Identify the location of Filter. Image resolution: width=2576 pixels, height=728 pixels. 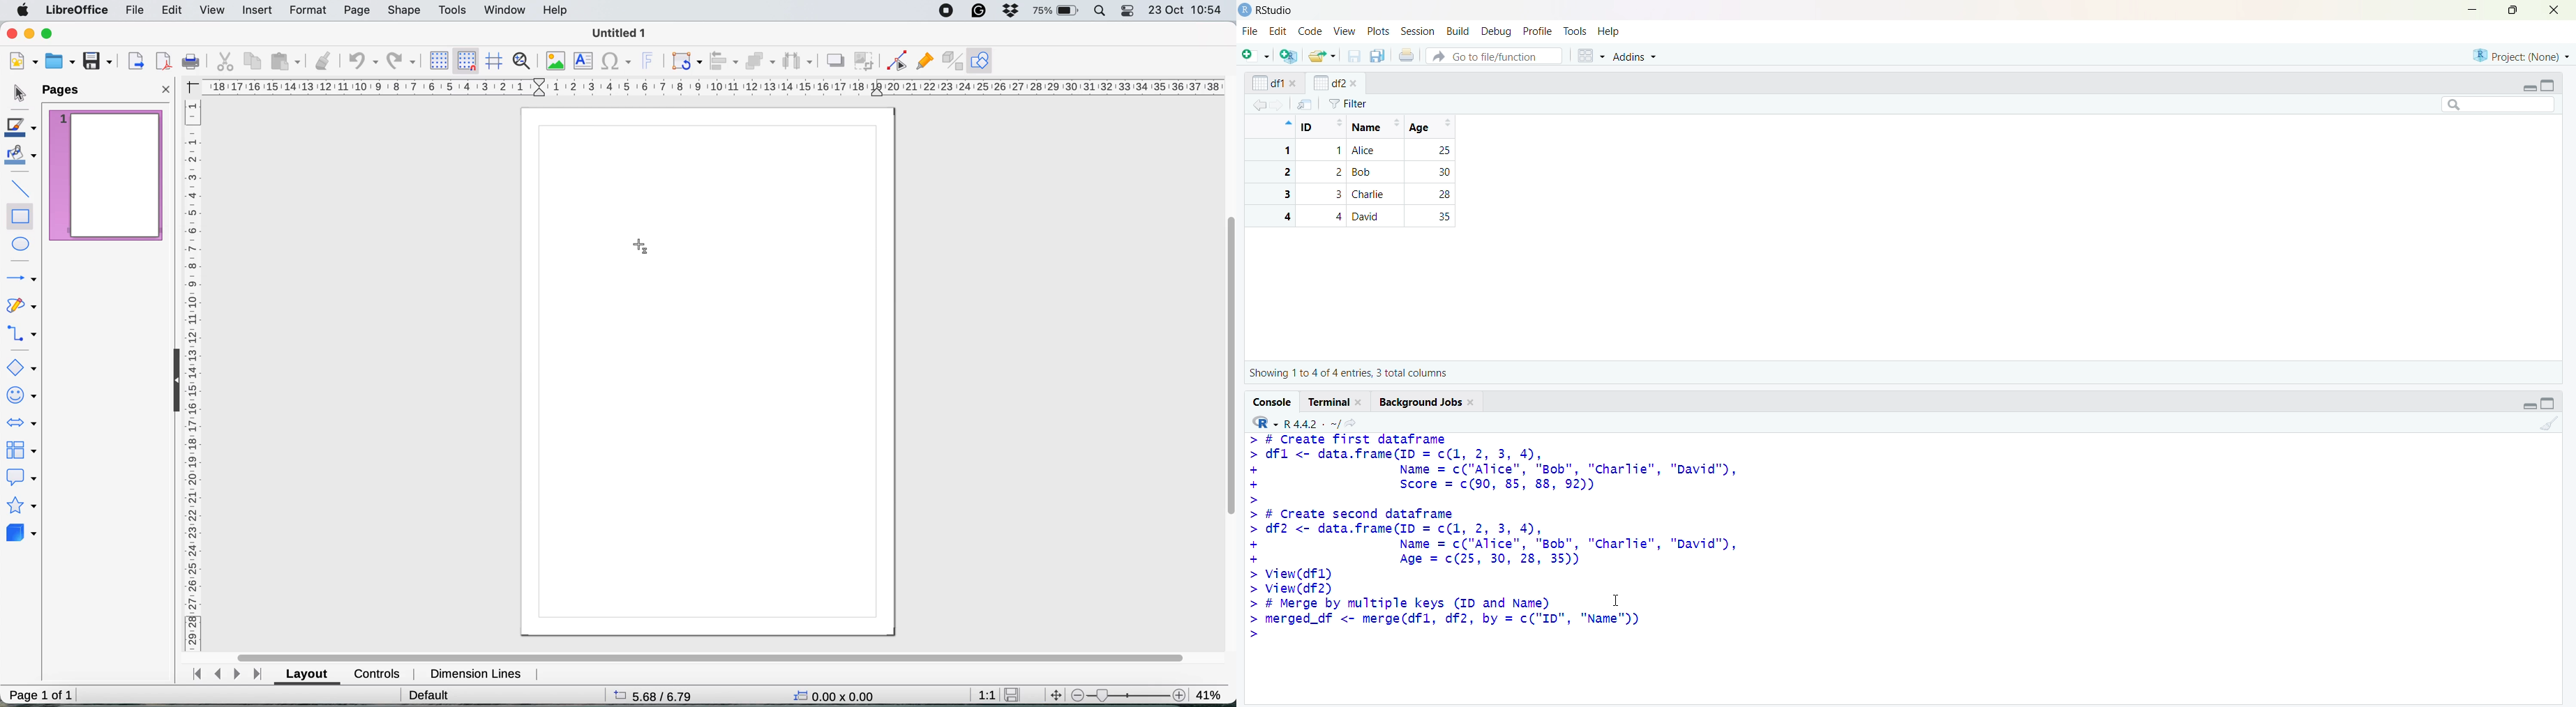
(1348, 104).